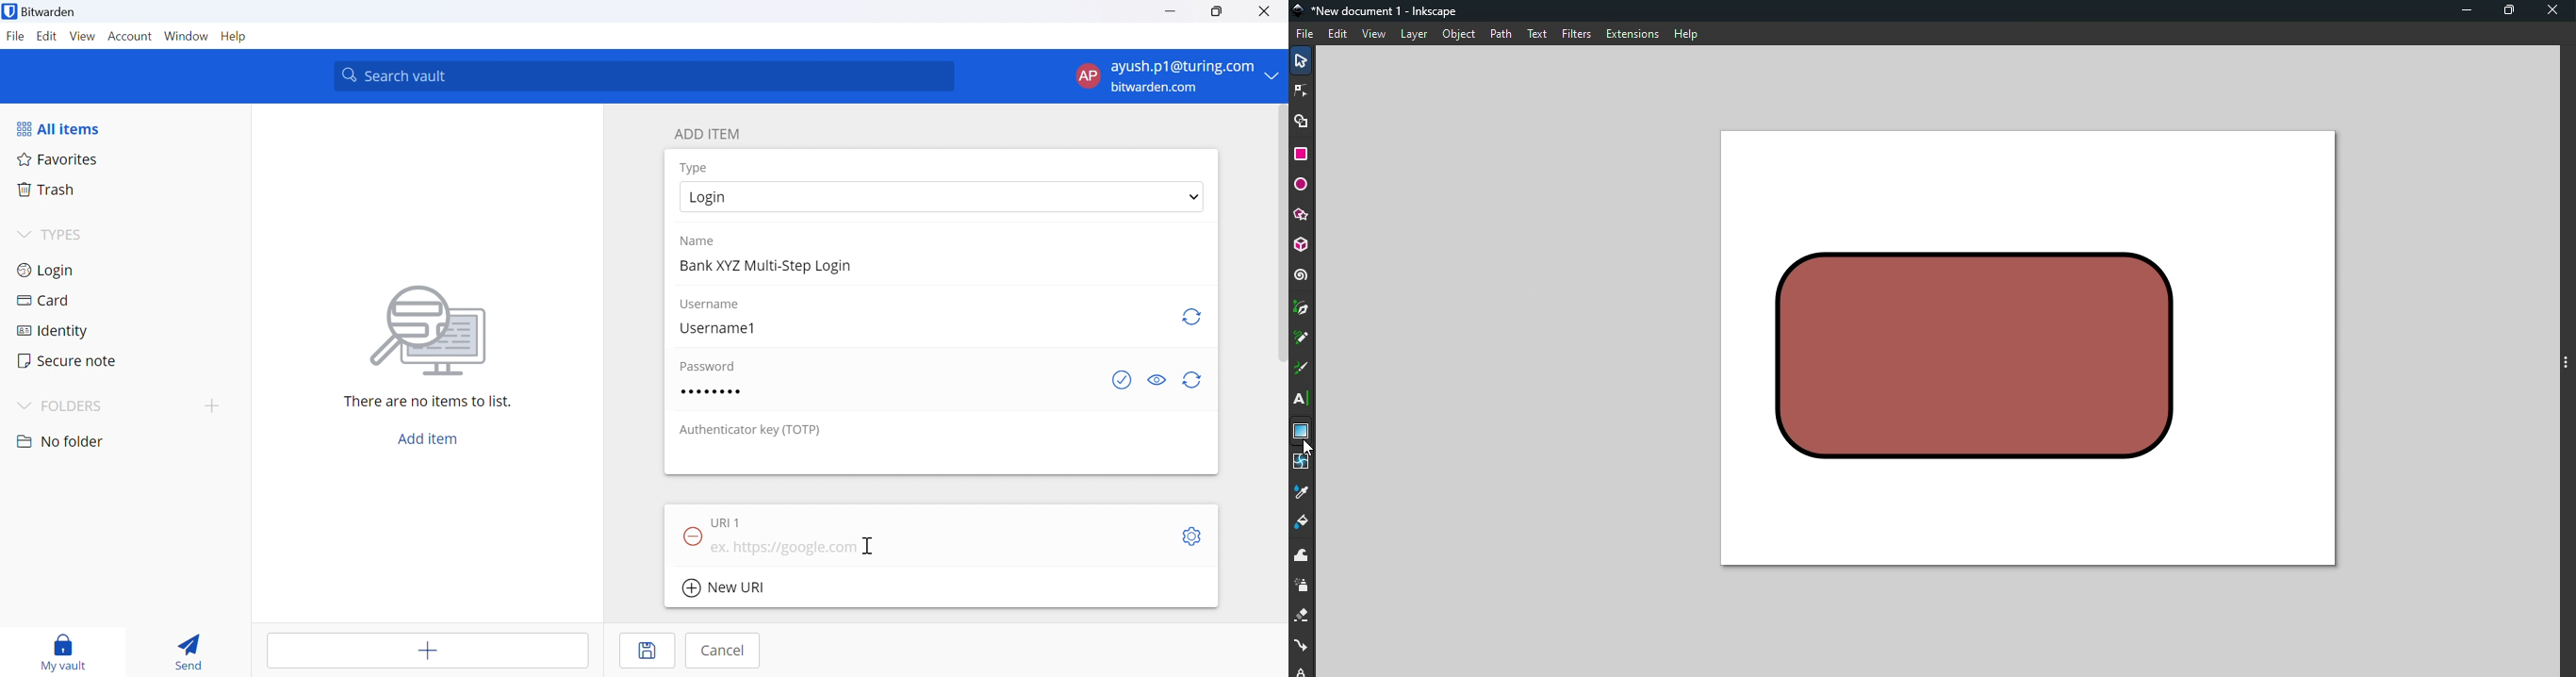  Describe the element at coordinates (1302, 120) in the screenshot. I see `Shape builder tool` at that location.